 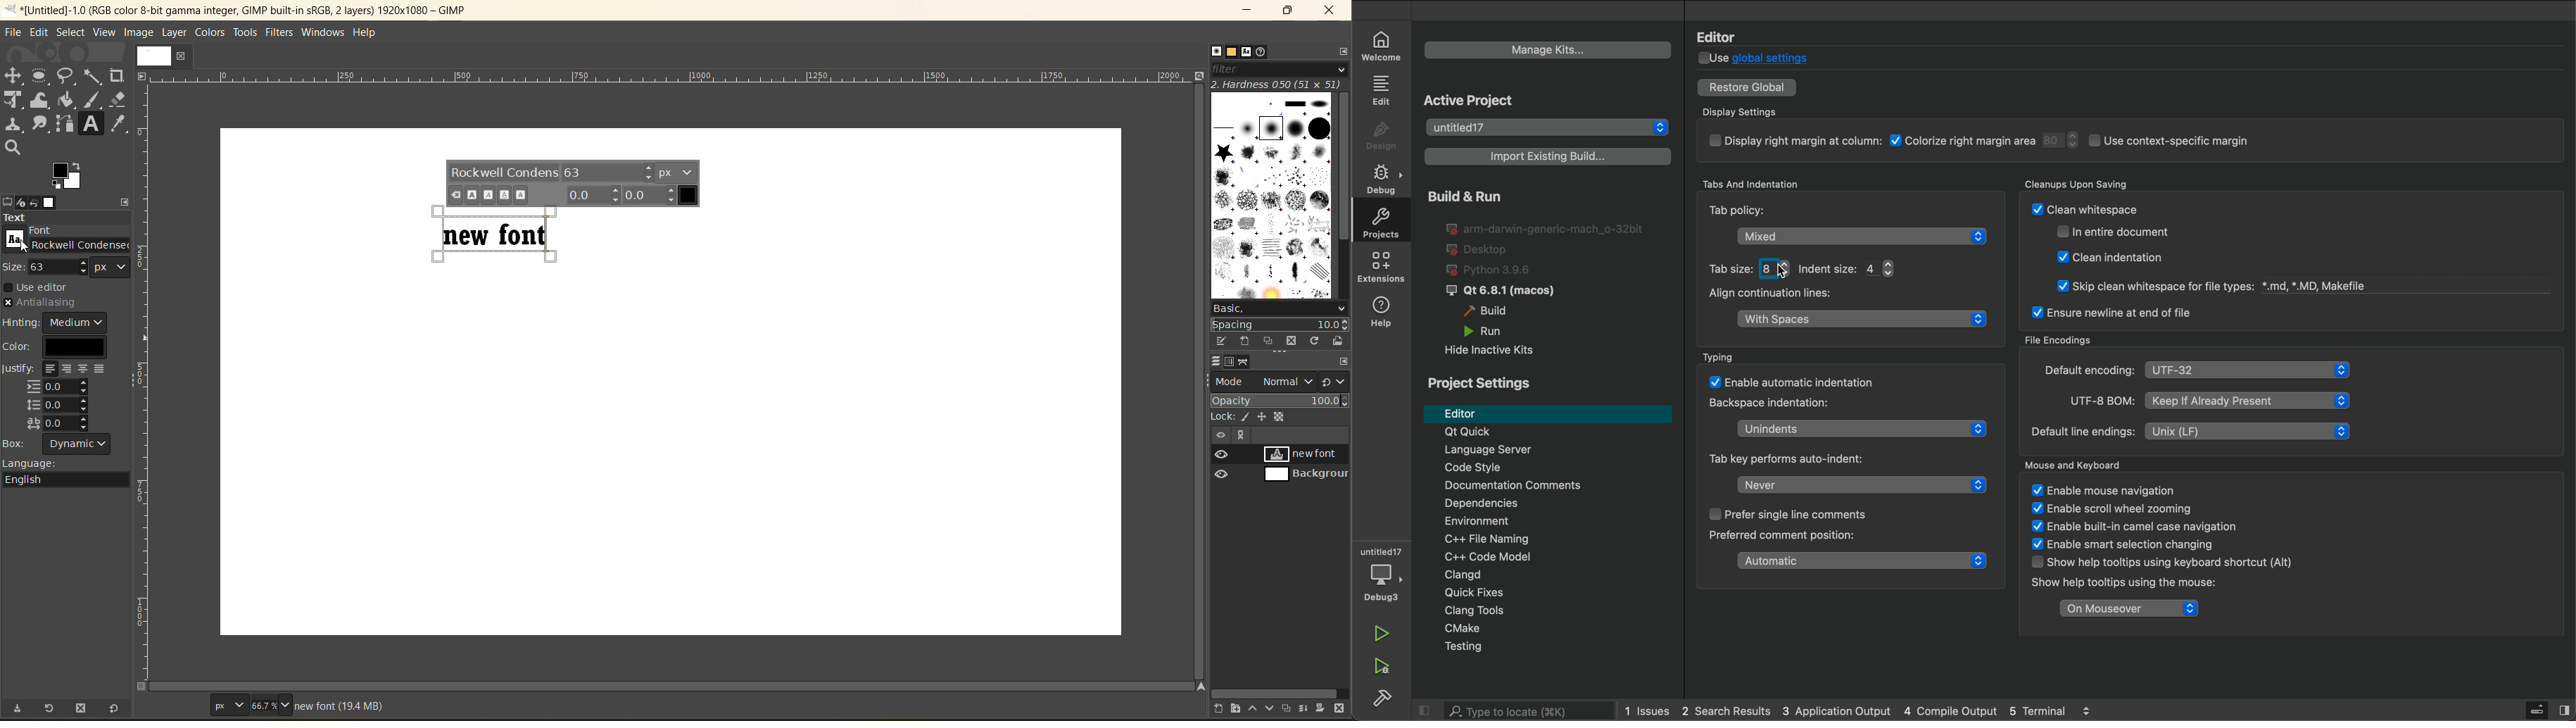 What do you see at coordinates (1216, 362) in the screenshot?
I see `layers` at bounding box center [1216, 362].